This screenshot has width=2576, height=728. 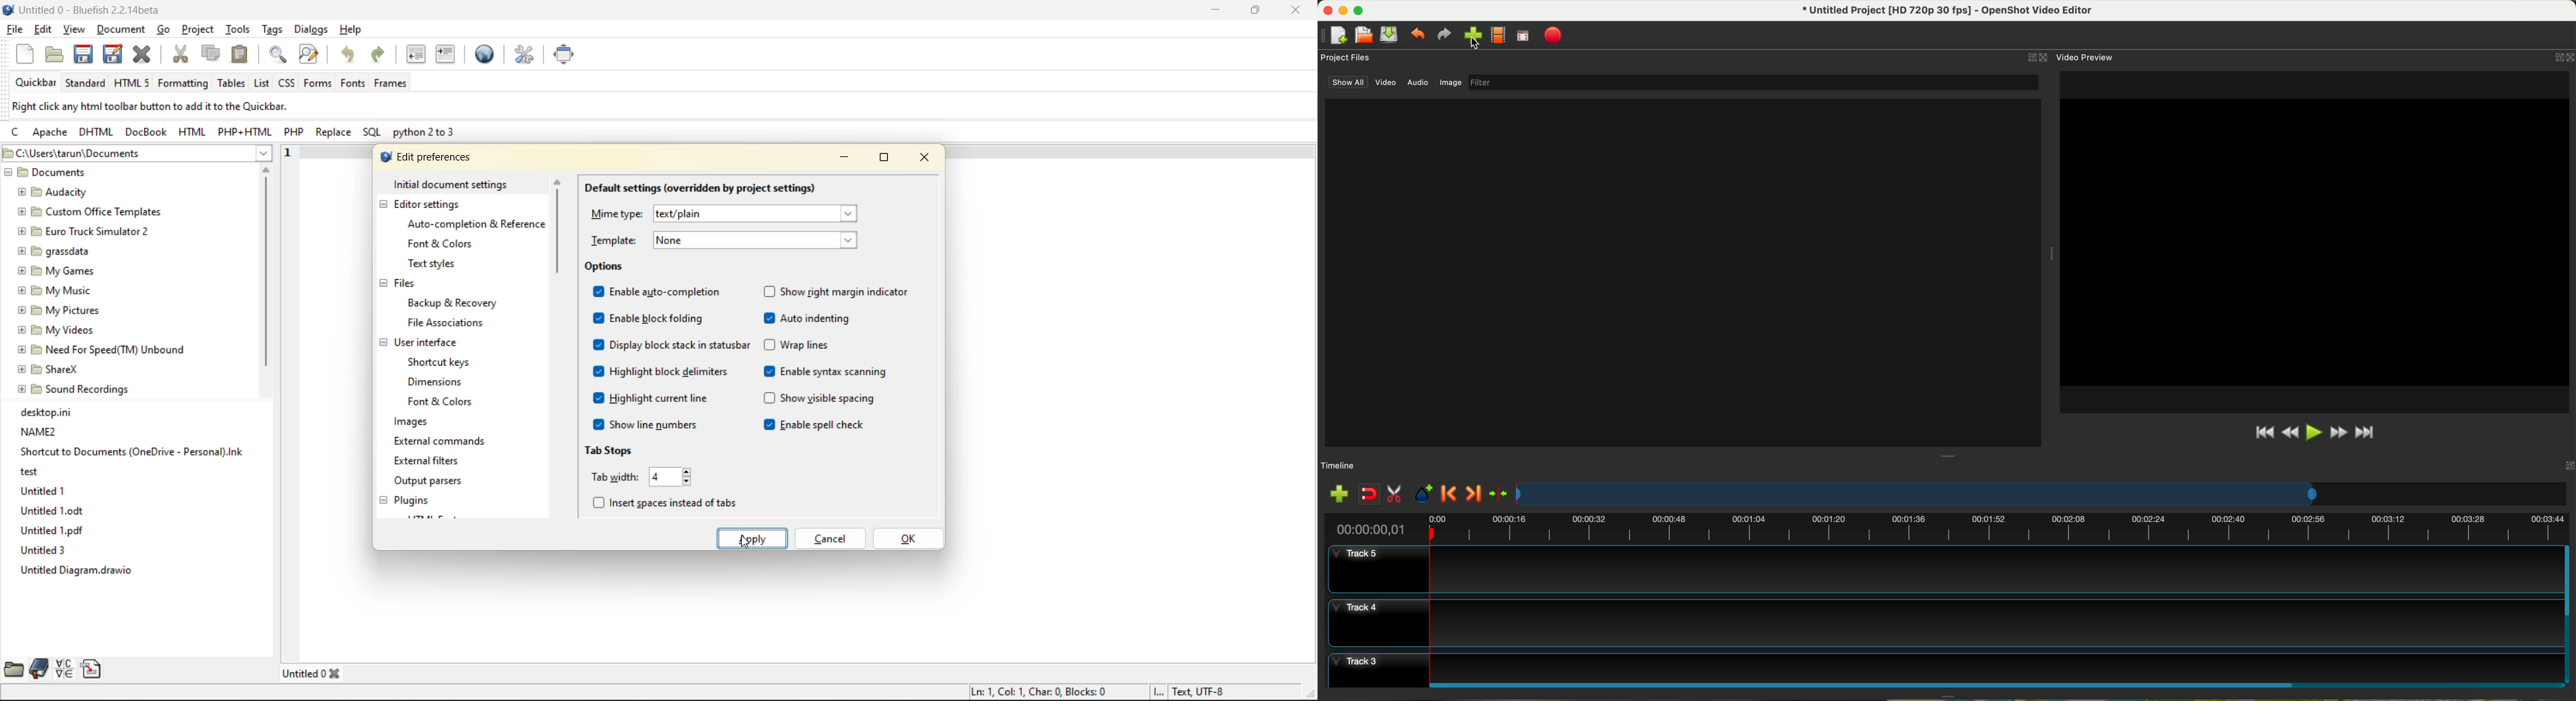 What do you see at coordinates (148, 107) in the screenshot?
I see `metadata` at bounding box center [148, 107].